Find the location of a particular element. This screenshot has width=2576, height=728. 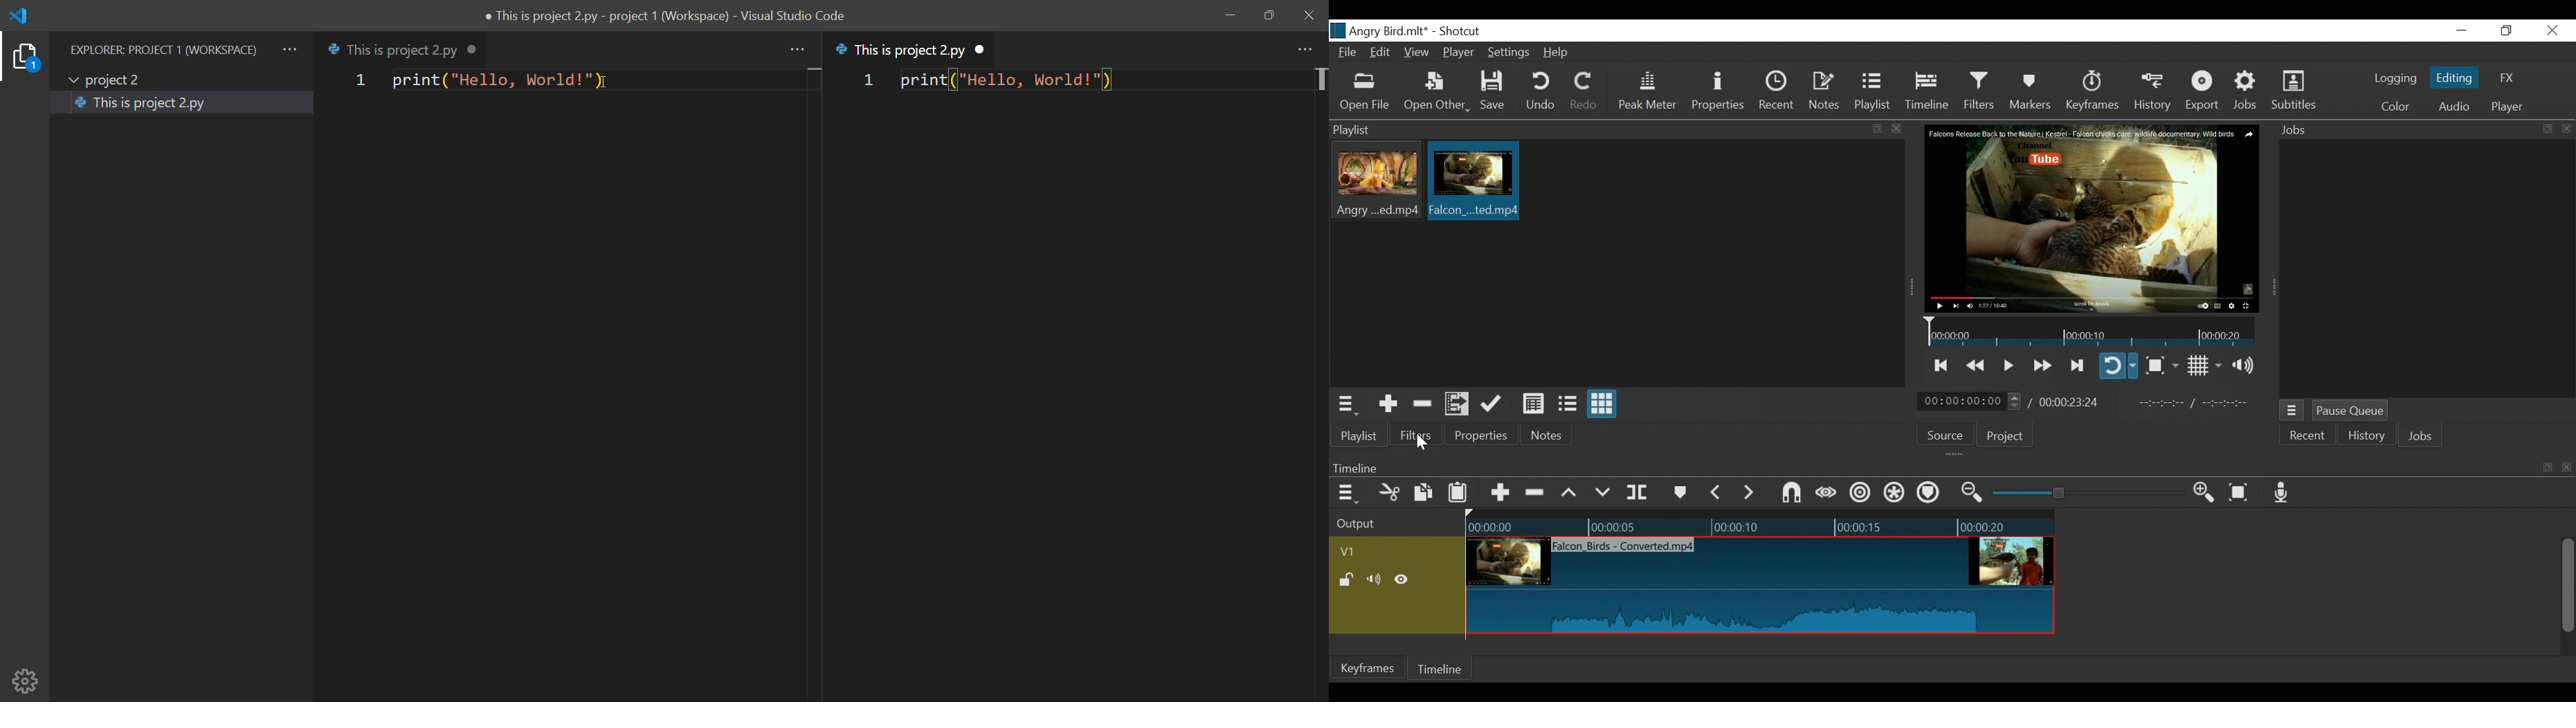

Mute is located at coordinates (1376, 580).